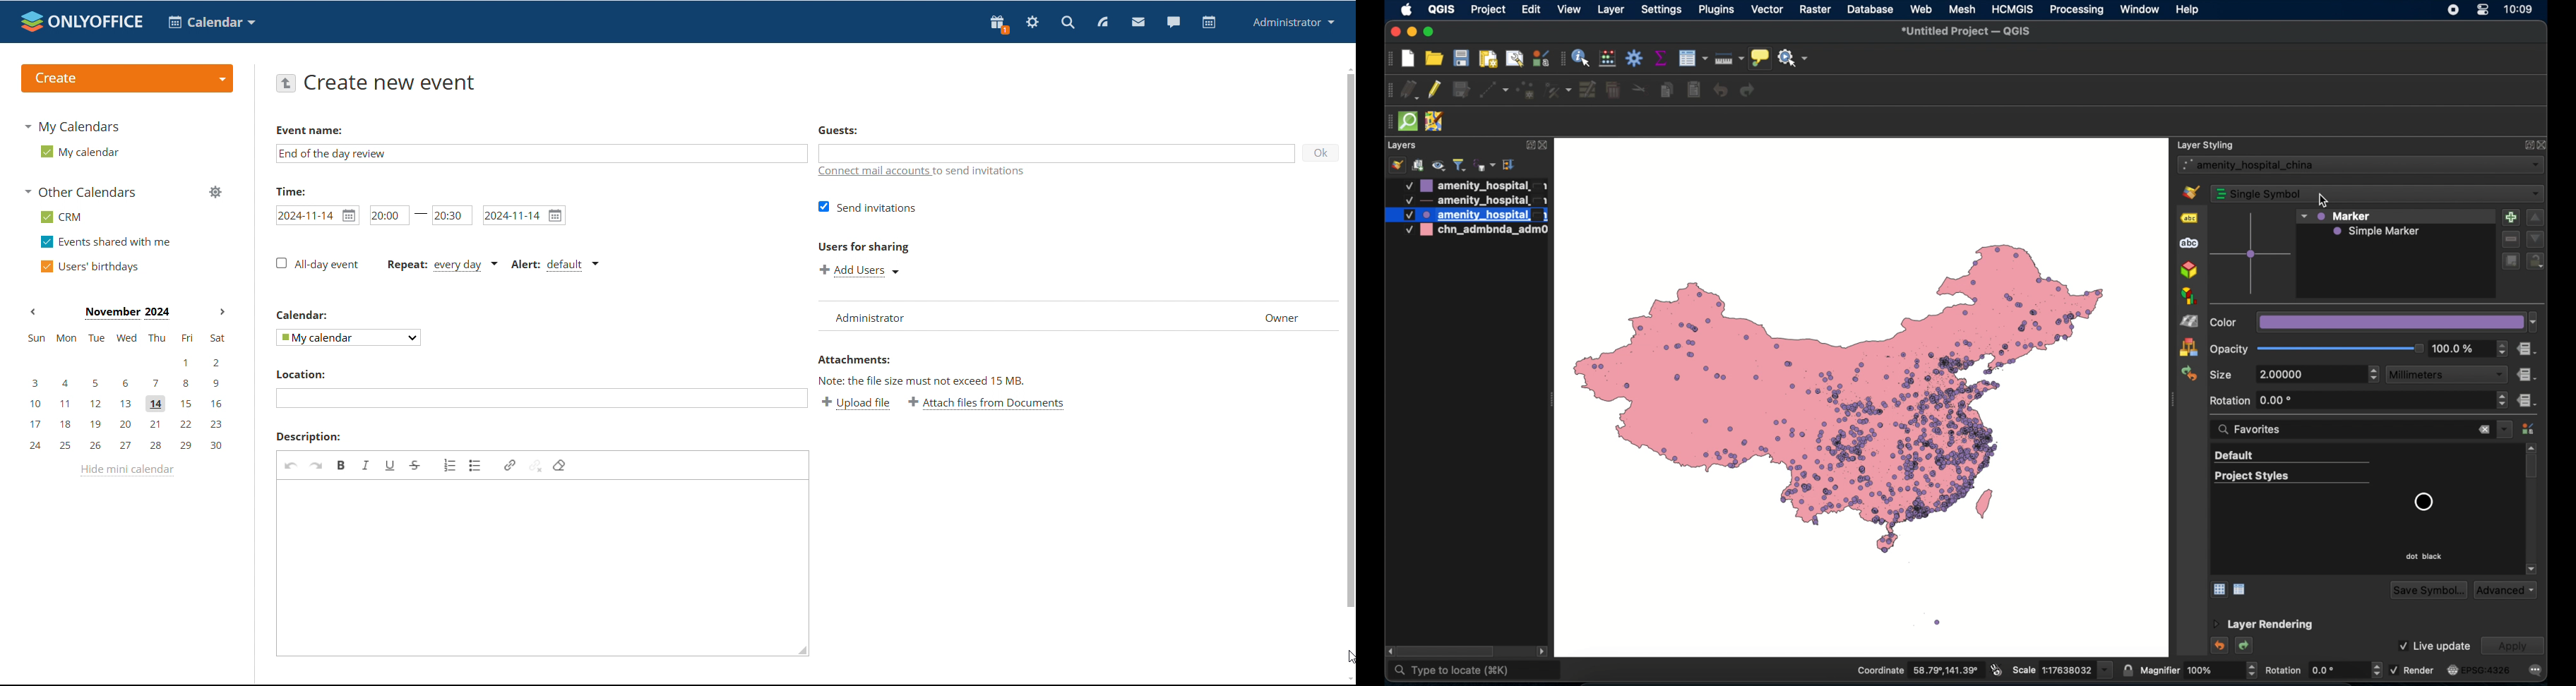  What do you see at coordinates (127, 79) in the screenshot?
I see `create` at bounding box center [127, 79].